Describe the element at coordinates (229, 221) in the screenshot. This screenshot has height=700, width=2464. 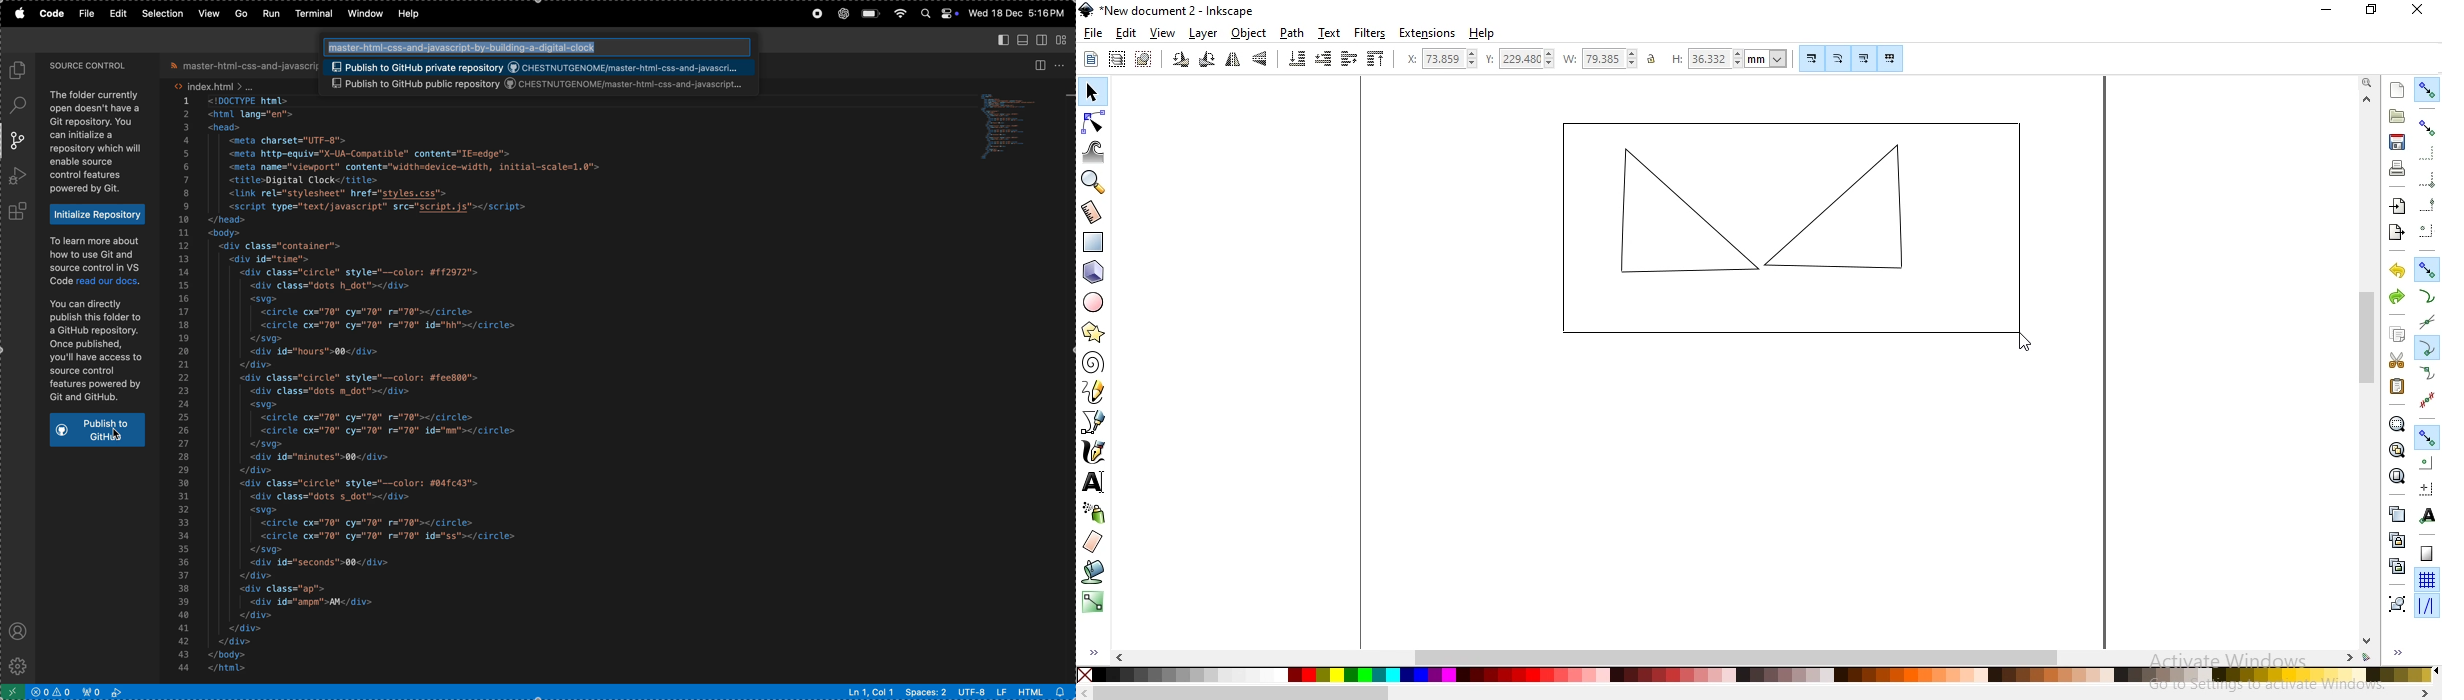
I see `</head>` at that location.